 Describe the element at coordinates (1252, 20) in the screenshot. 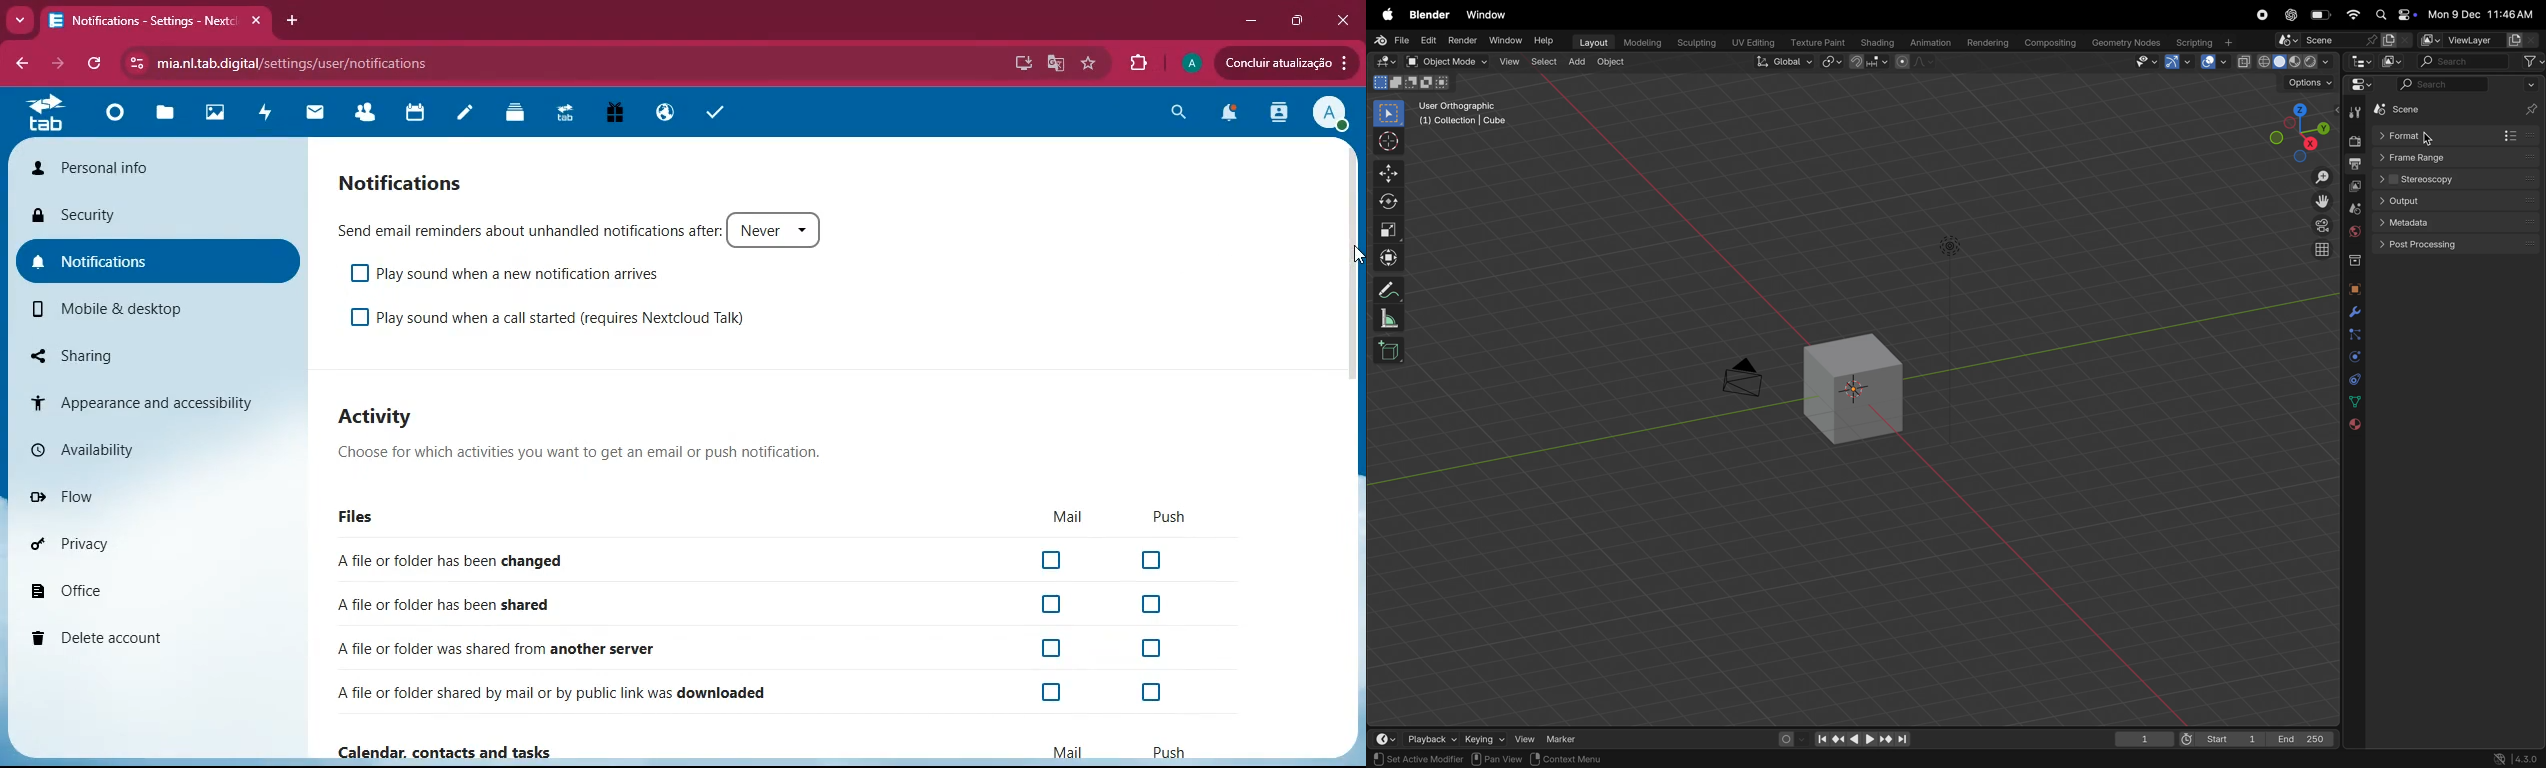

I see `minimize` at that location.